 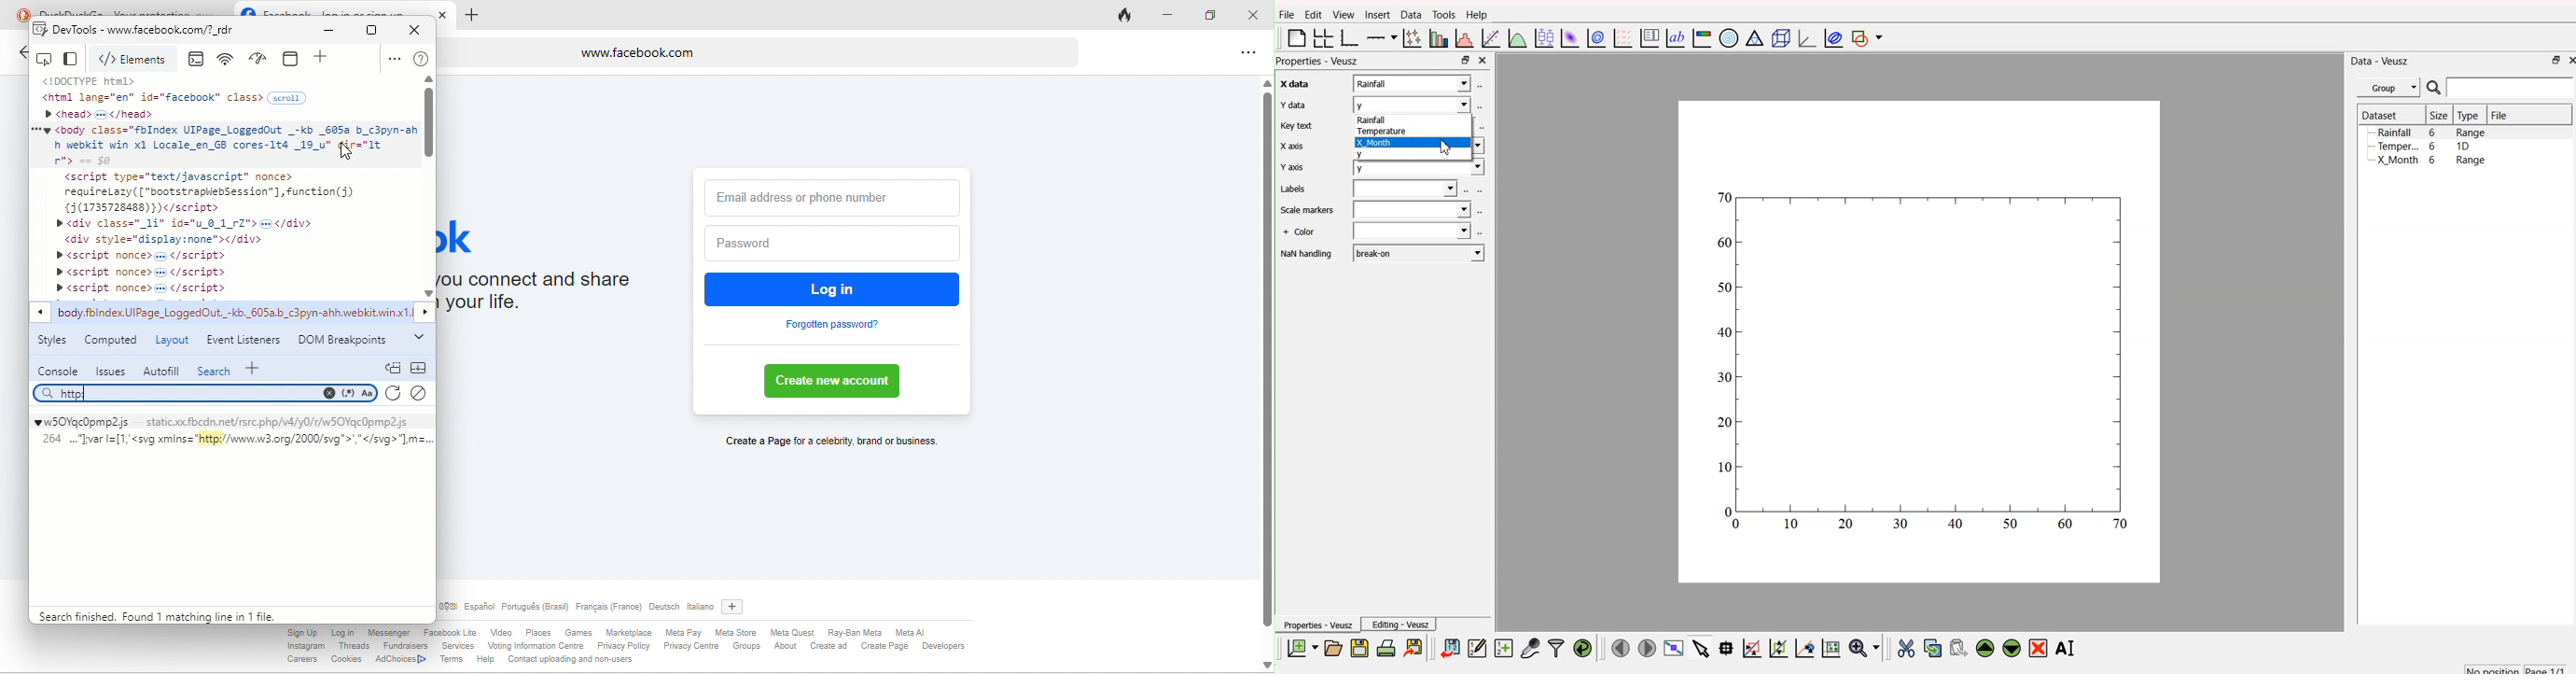 What do you see at coordinates (1920, 344) in the screenshot?
I see `canvas` at bounding box center [1920, 344].